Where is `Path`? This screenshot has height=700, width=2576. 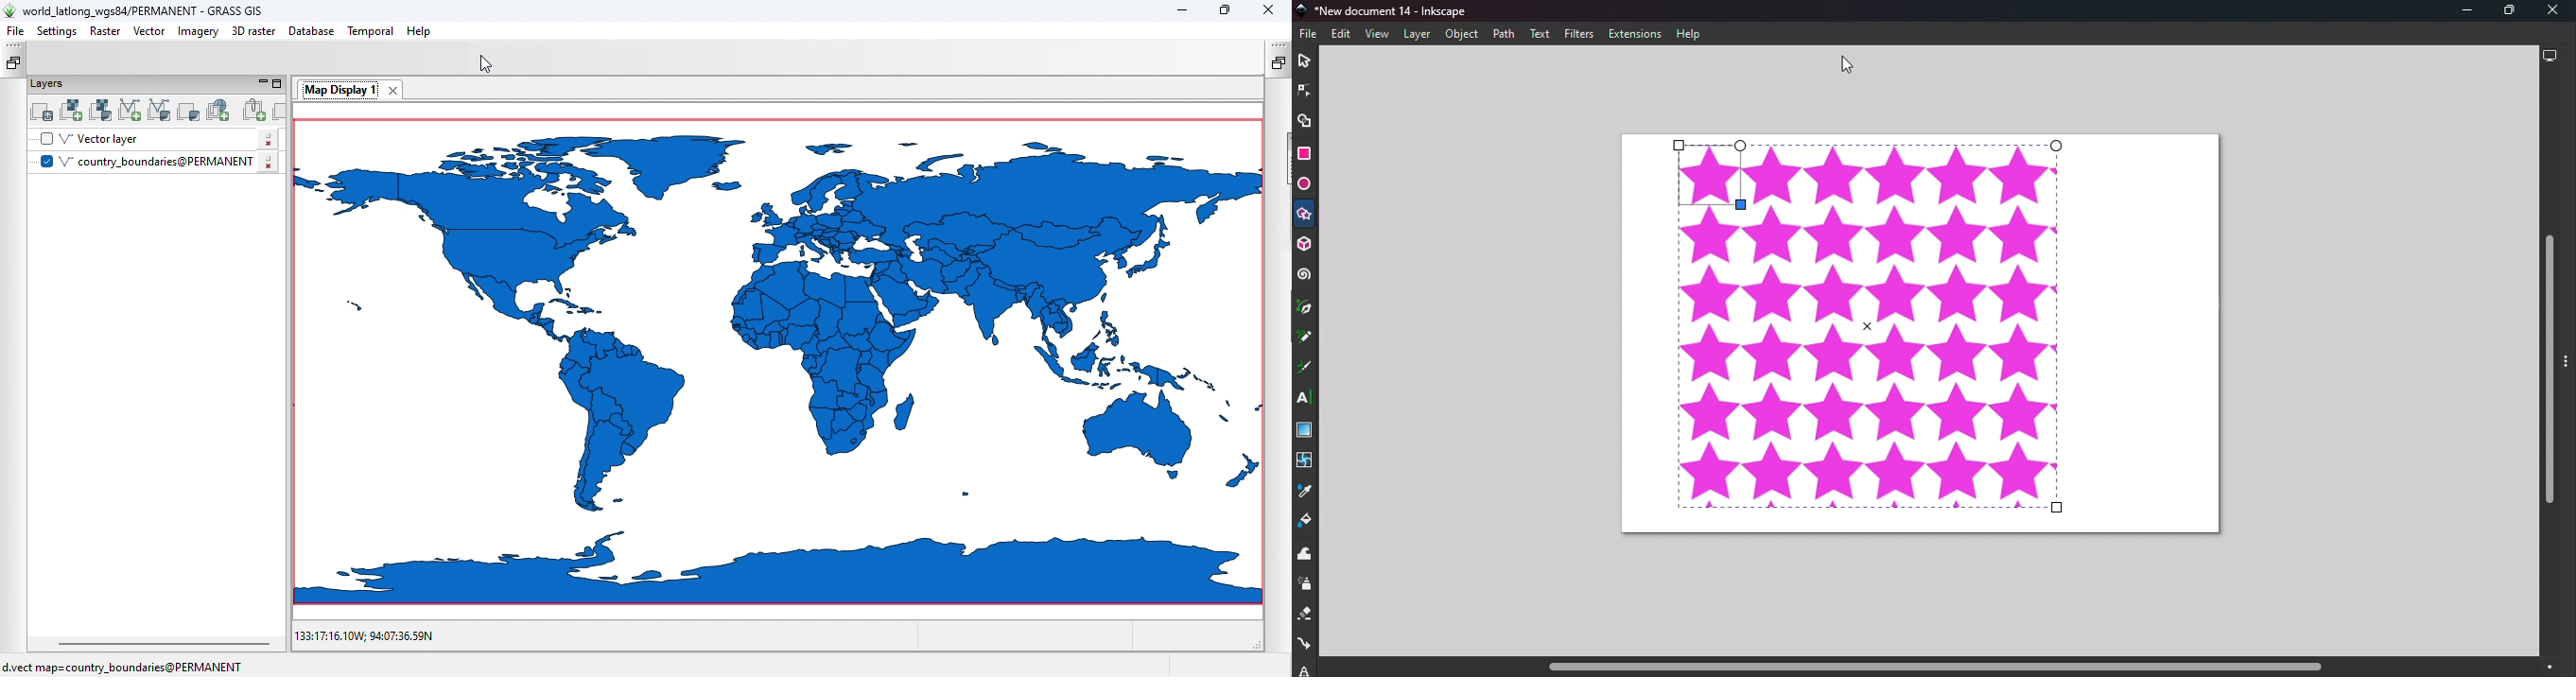
Path is located at coordinates (1501, 33).